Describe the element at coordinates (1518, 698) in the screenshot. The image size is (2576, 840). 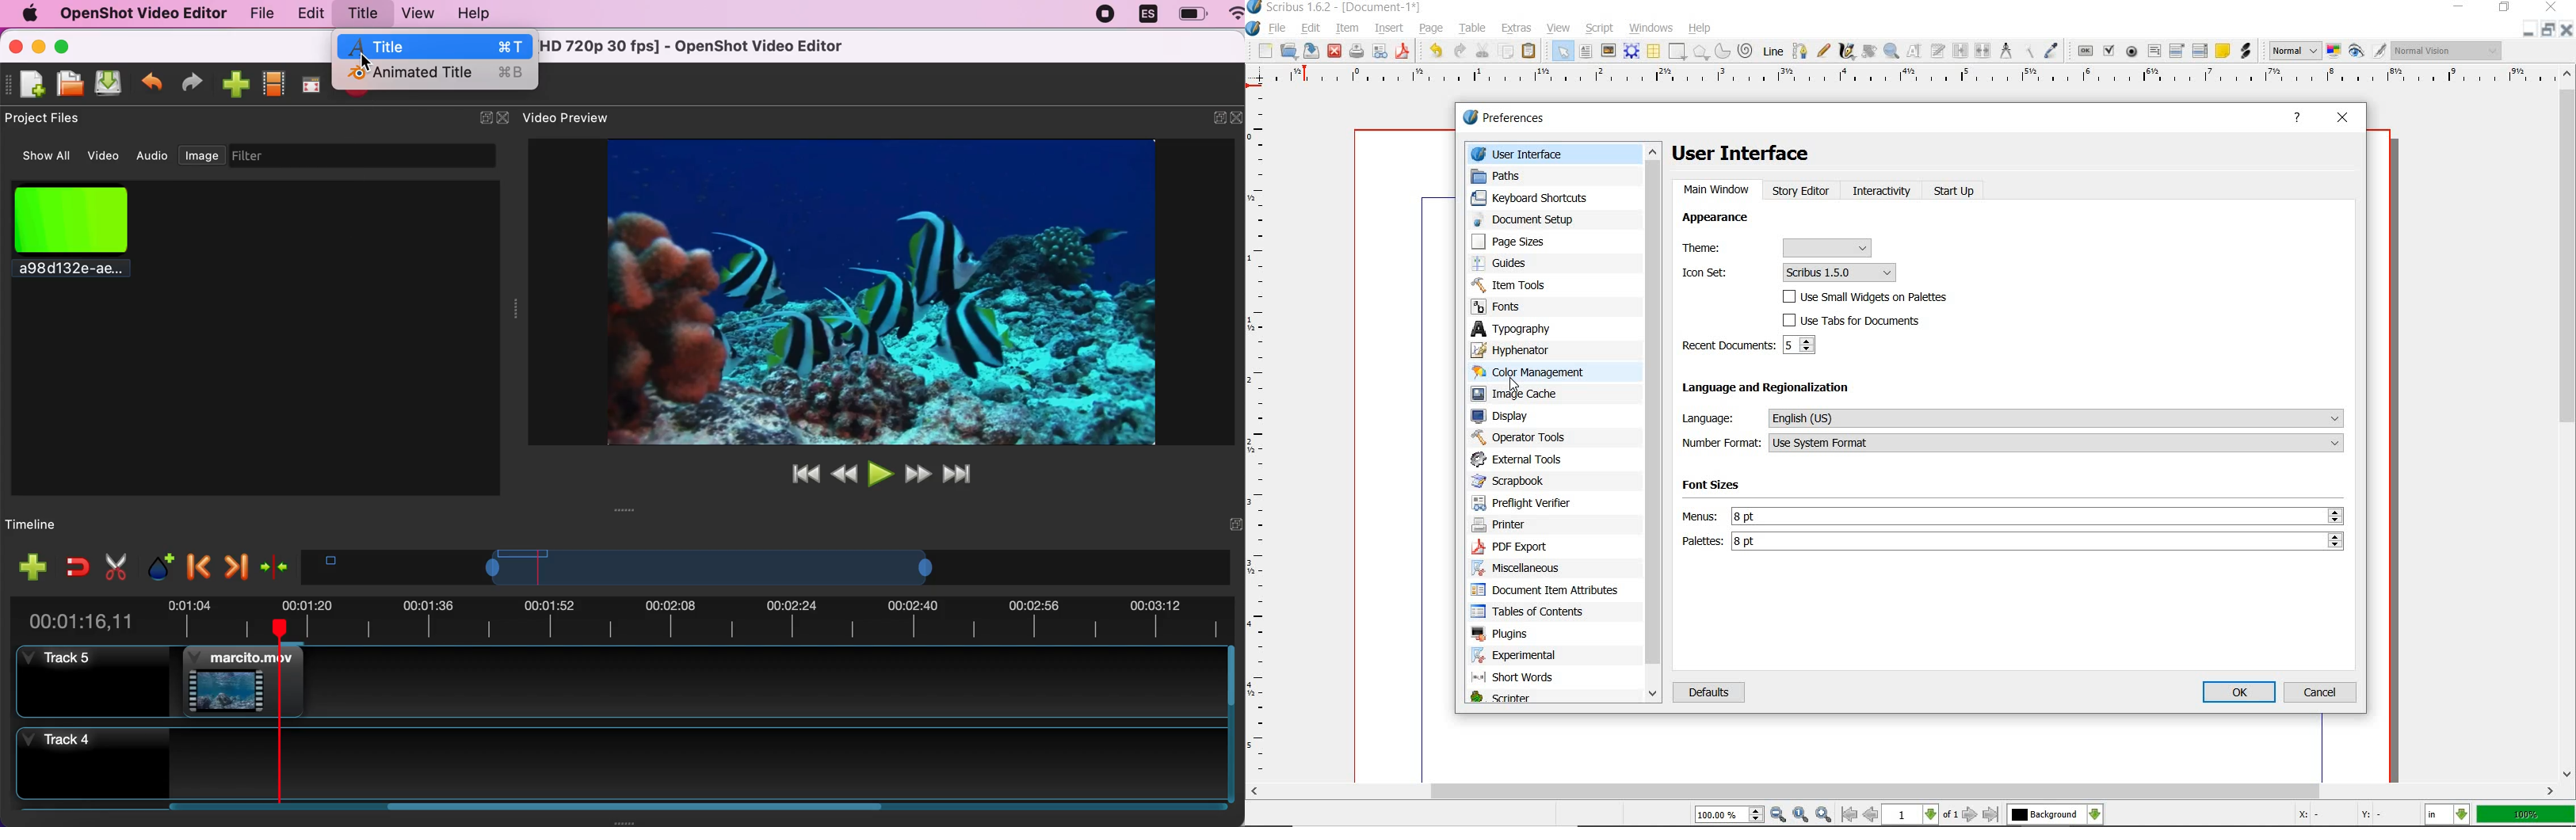
I see `scripter` at that location.